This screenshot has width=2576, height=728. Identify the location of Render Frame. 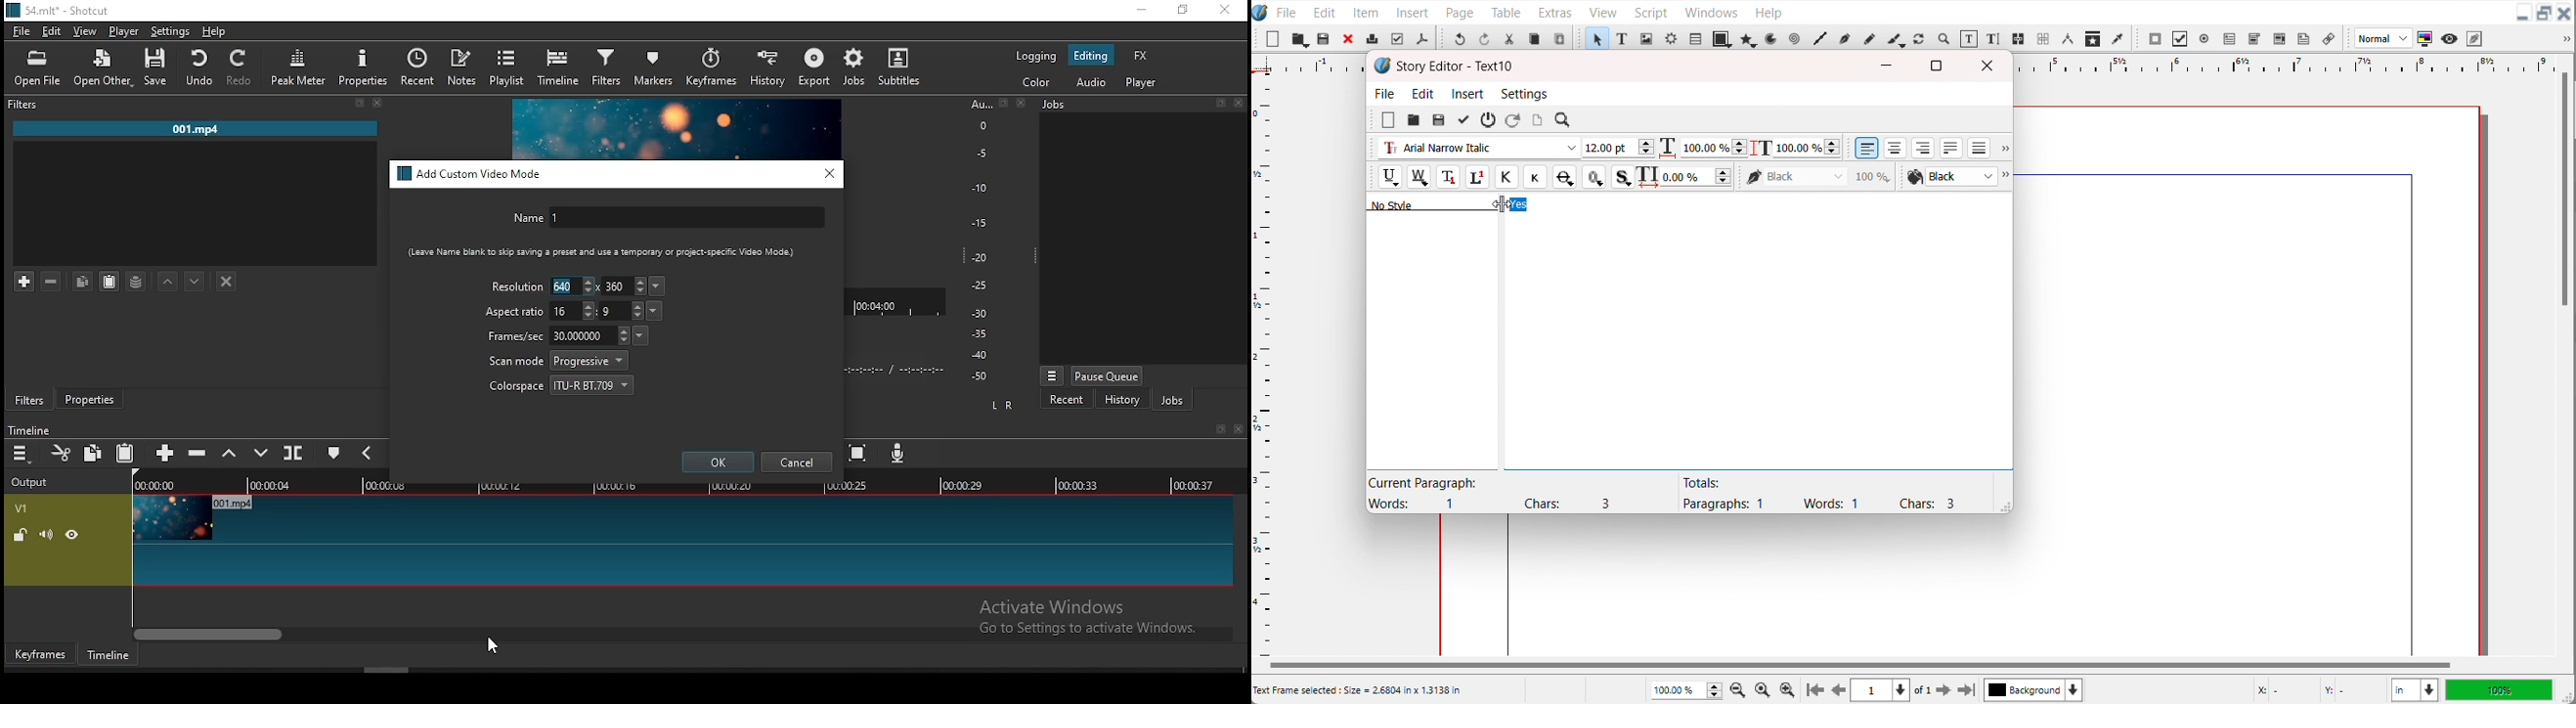
(1671, 38).